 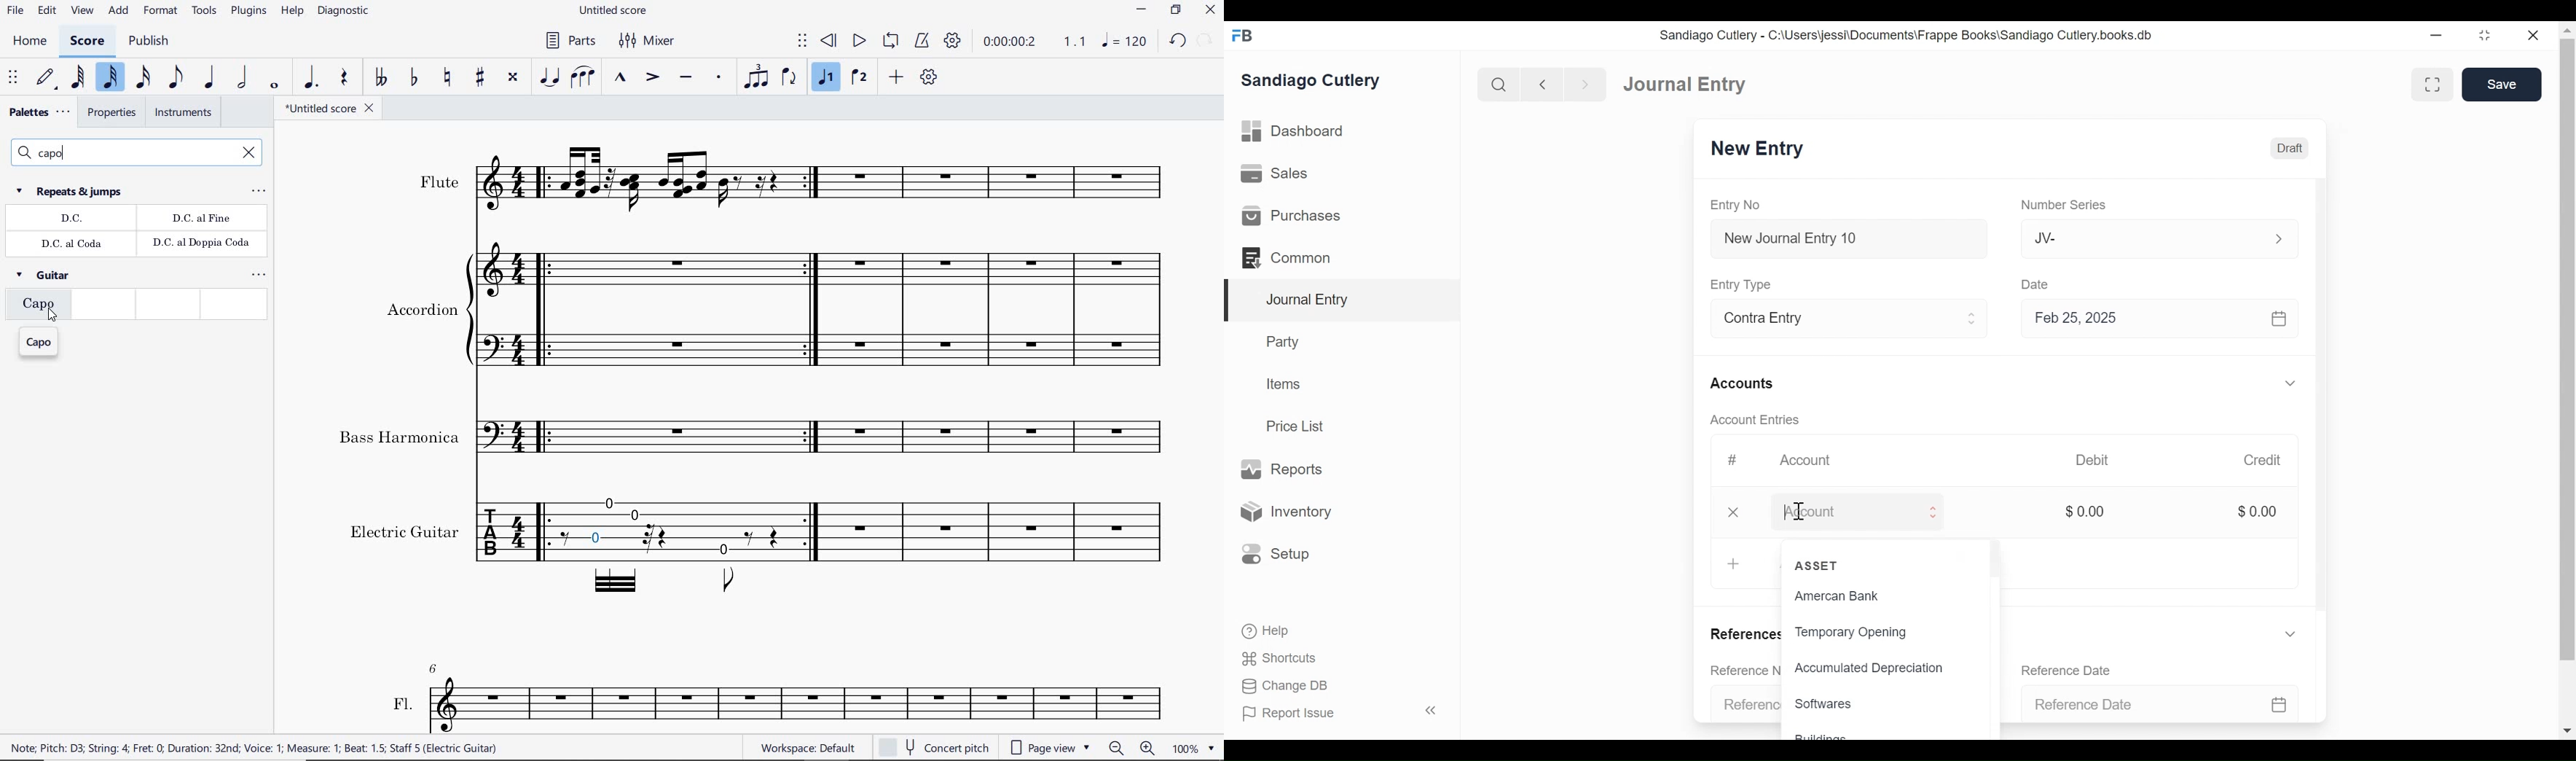 I want to click on palette properties, so click(x=258, y=192).